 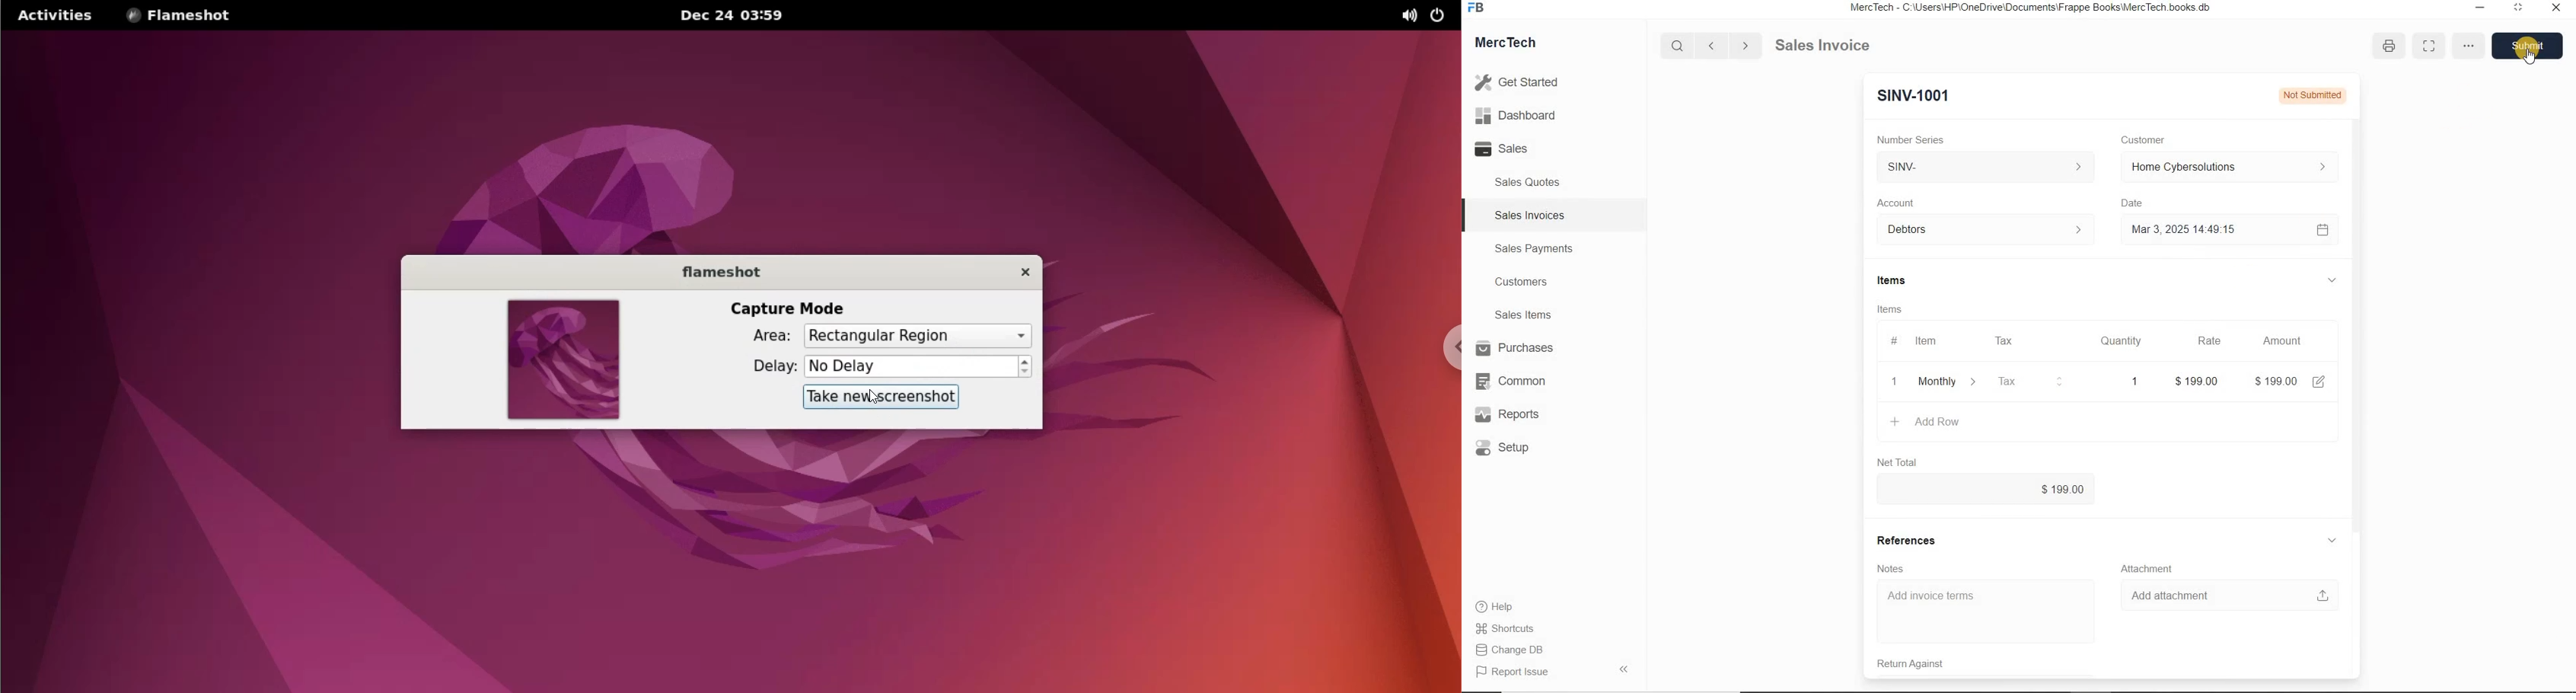 What do you see at coordinates (2200, 380) in the screenshot?
I see `rate: $0.00` at bounding box center [2200, 380].